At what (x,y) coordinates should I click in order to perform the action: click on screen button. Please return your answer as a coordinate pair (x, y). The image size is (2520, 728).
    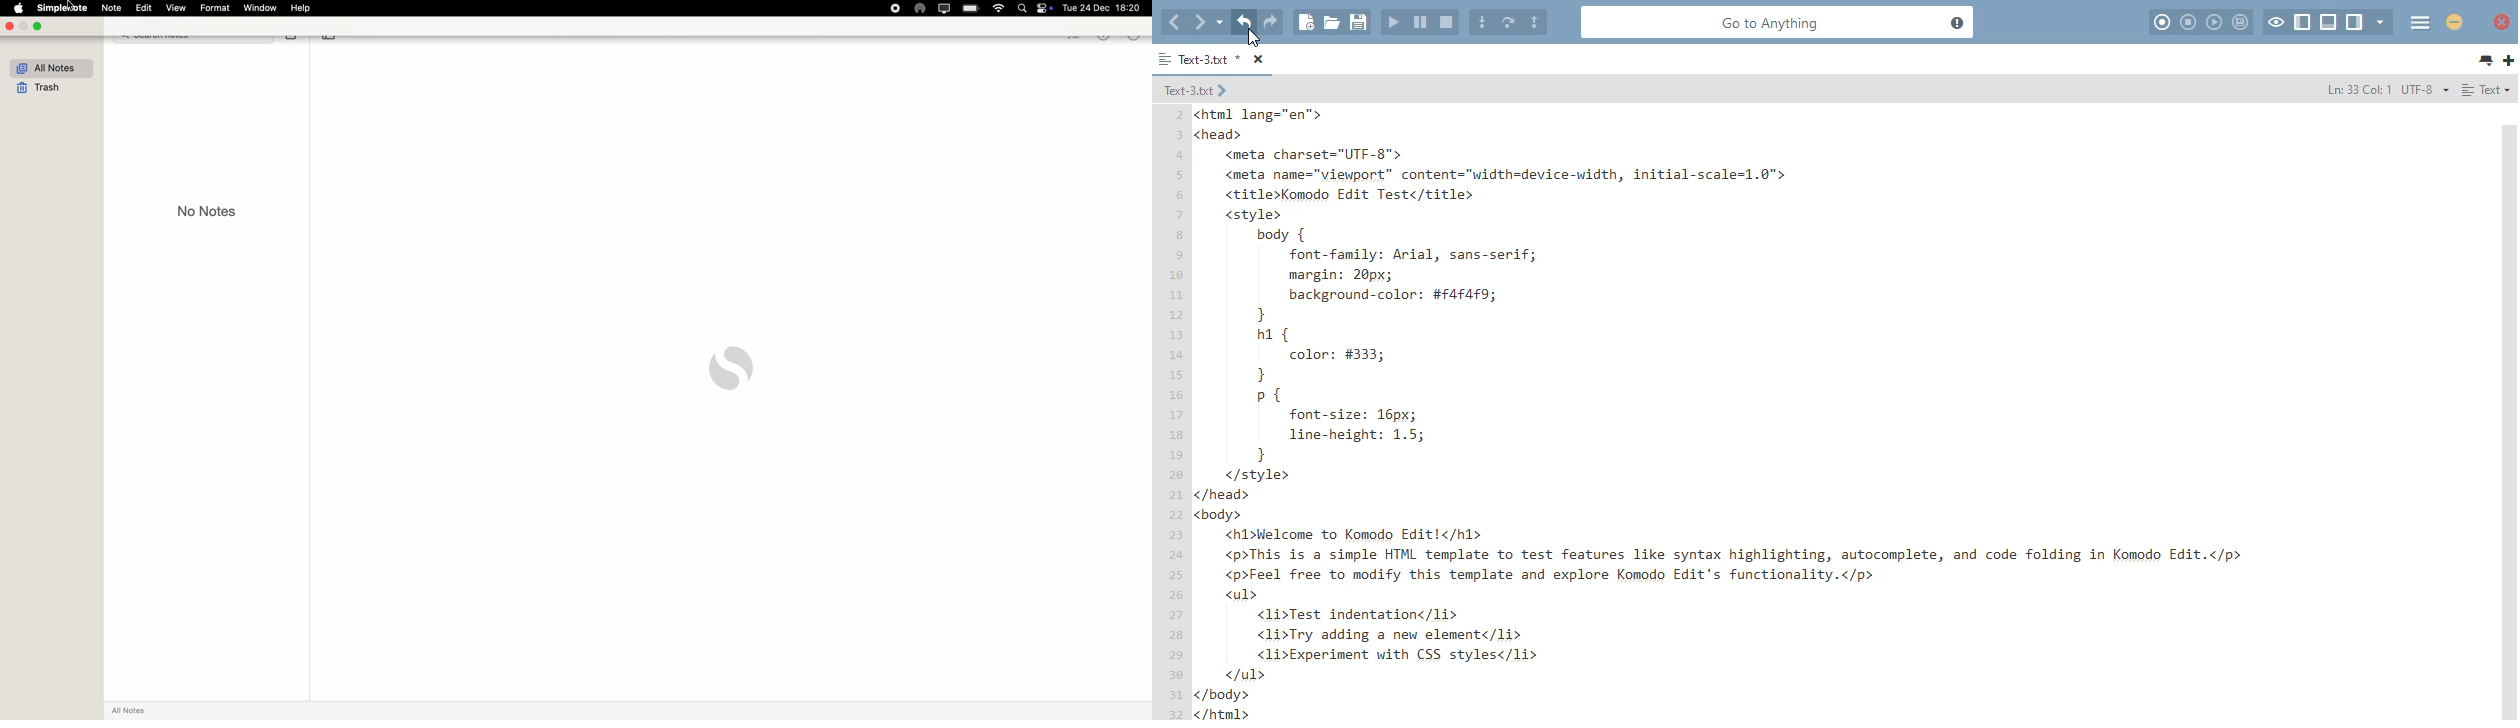
    Looking at the image, I should click on (943, 8).